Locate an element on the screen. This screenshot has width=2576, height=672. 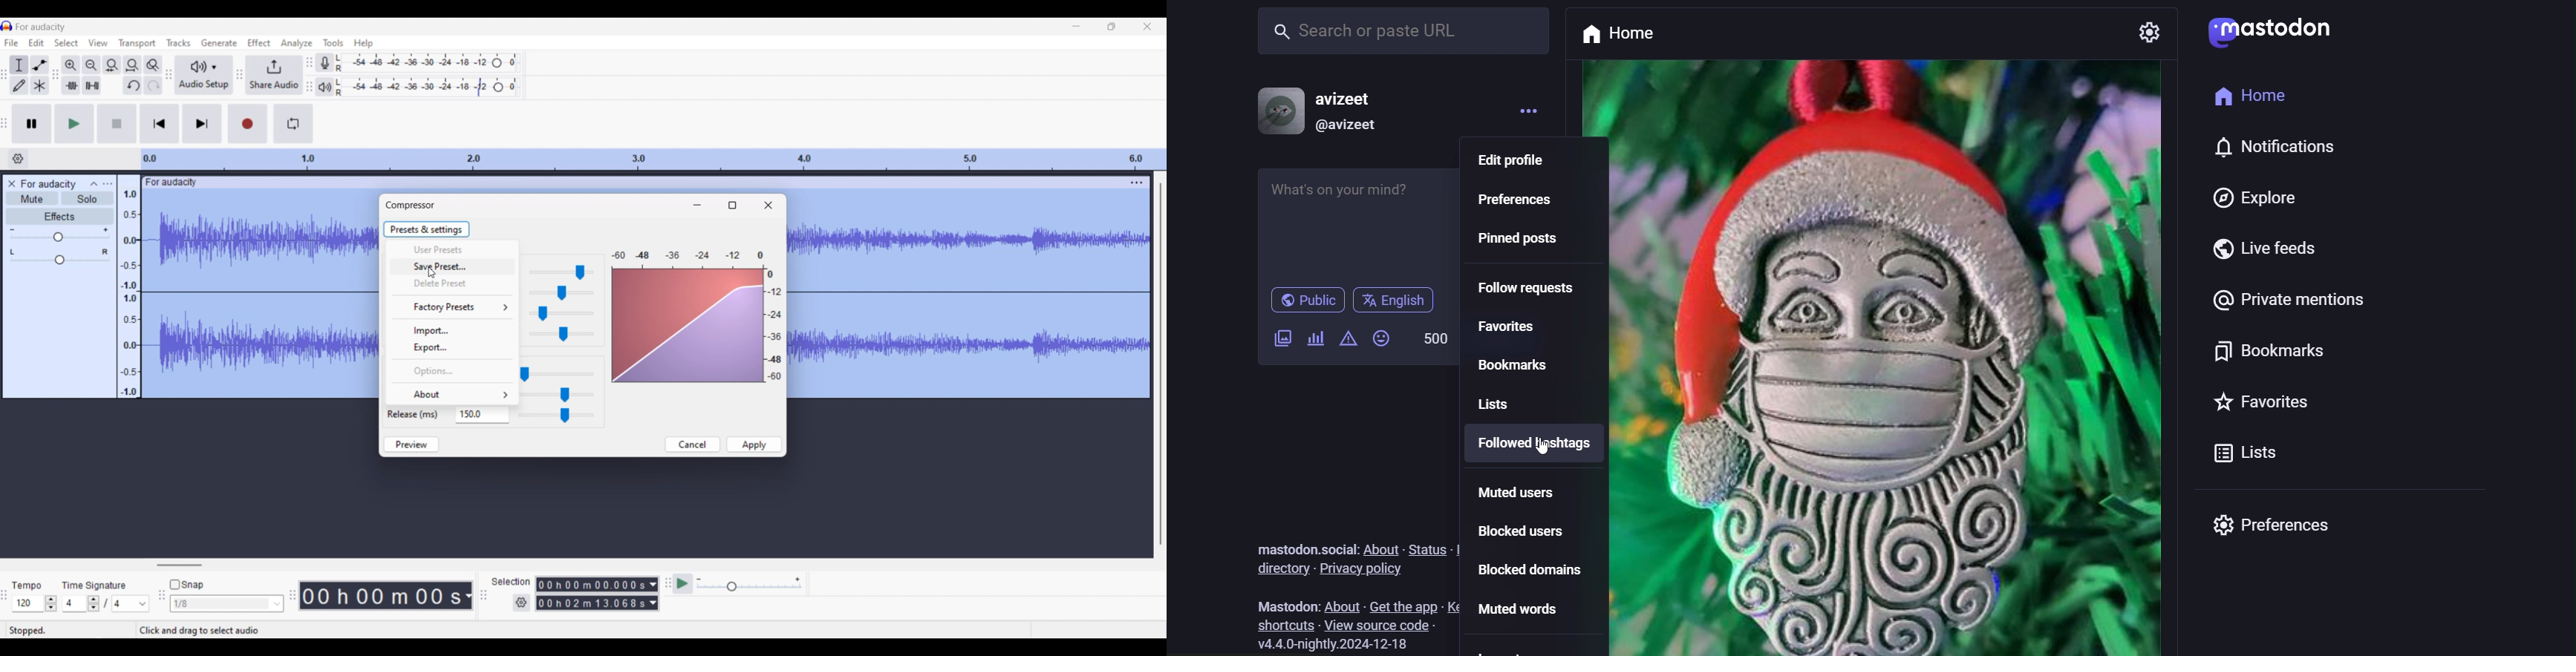
blocked domain is located at coordinates (1535, 569).